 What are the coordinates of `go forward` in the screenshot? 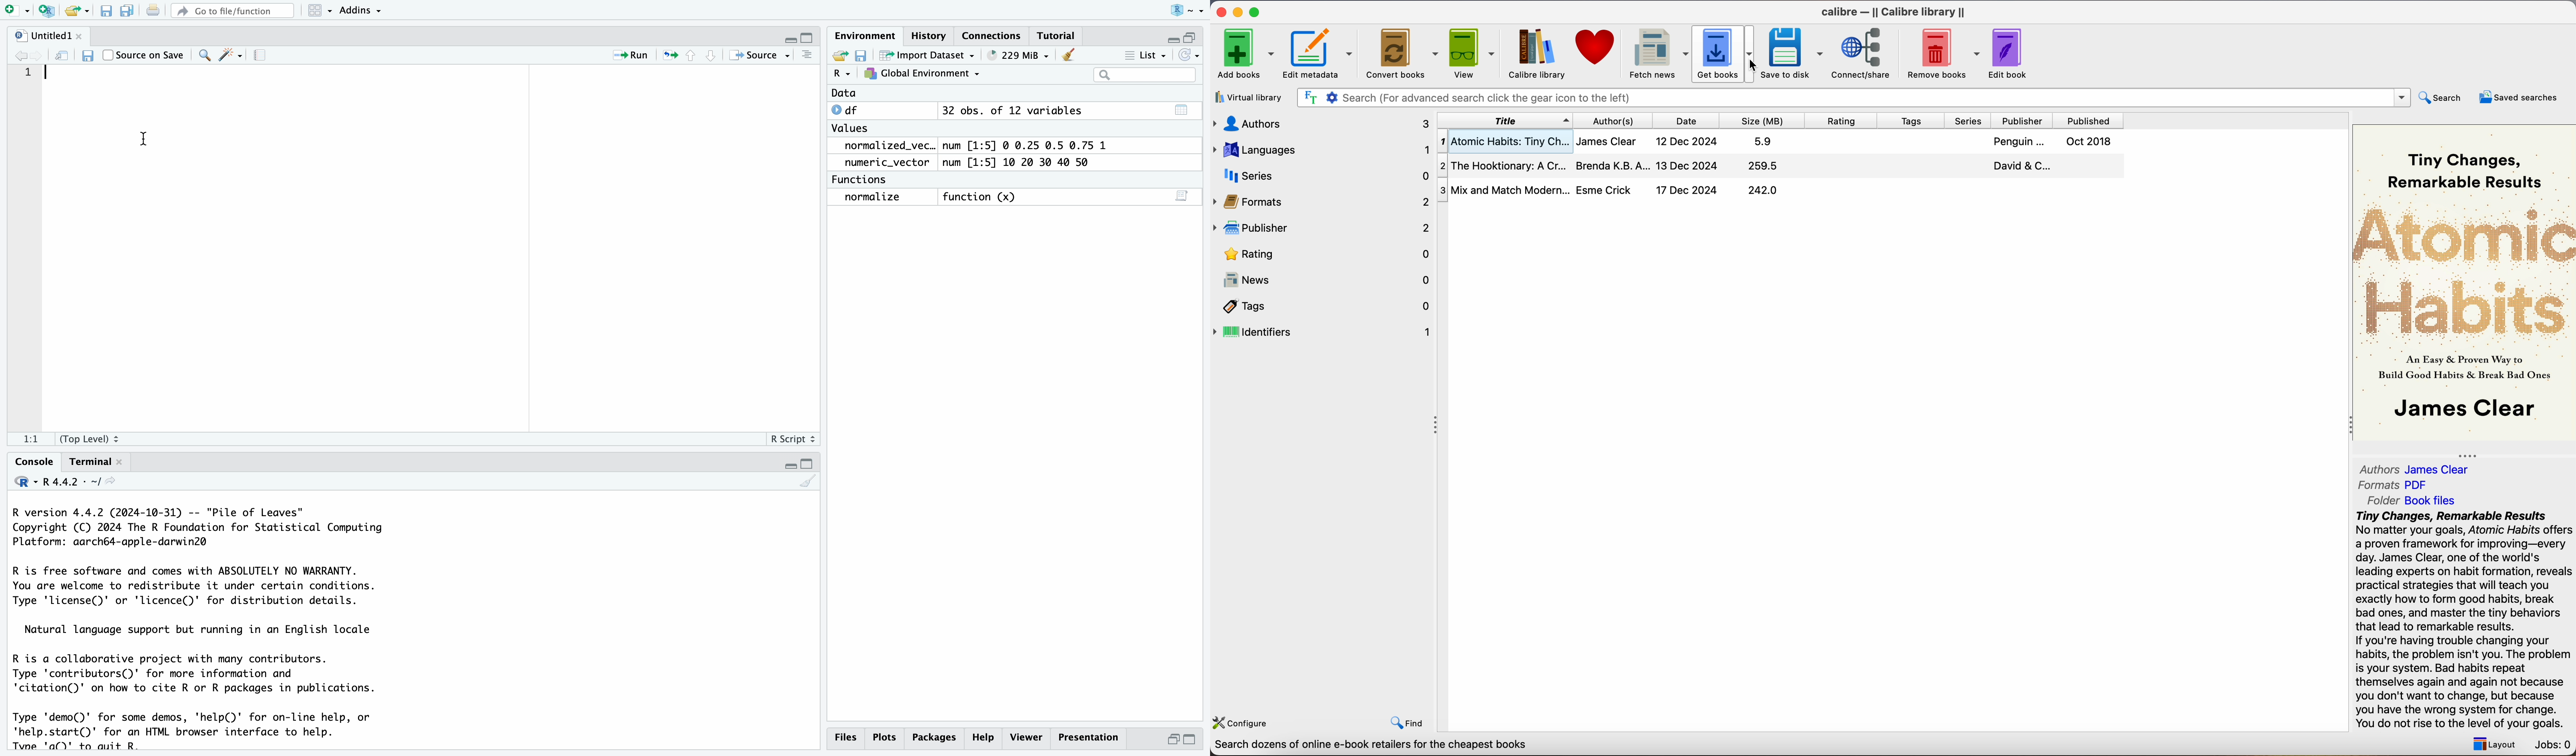 It's located at (44, 55).